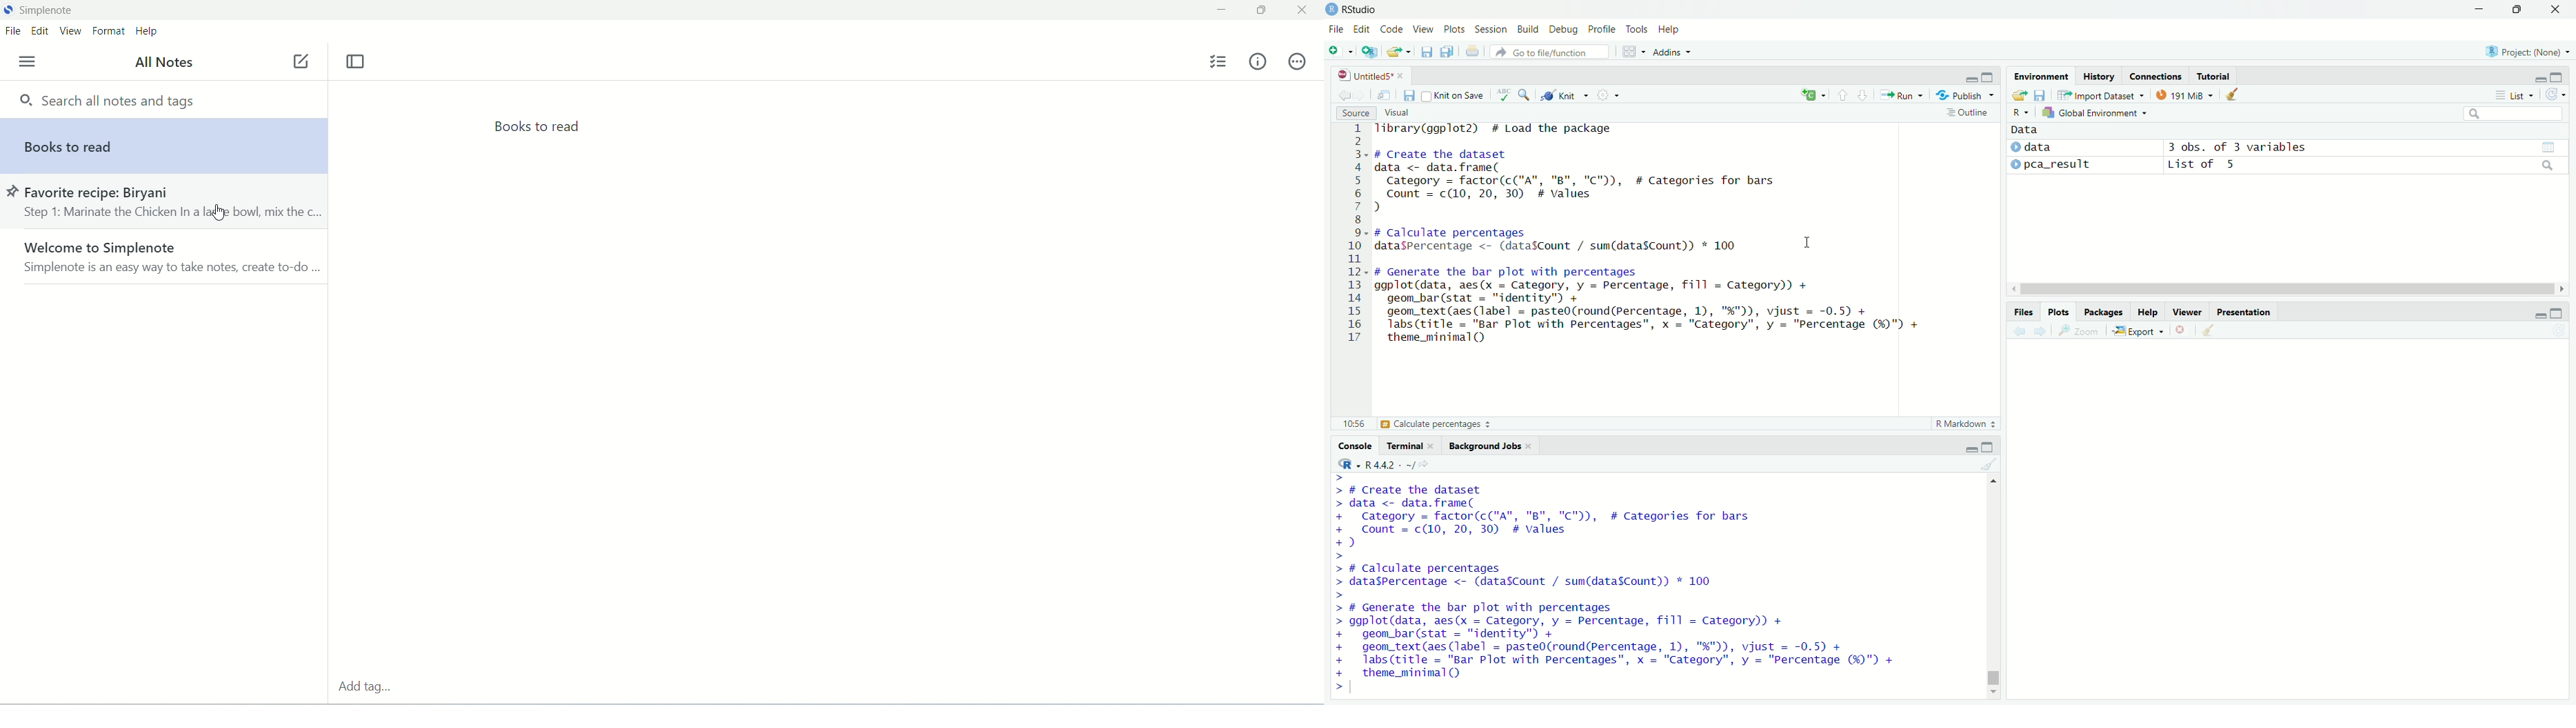  I want to click on Edit, so click(1364, 30).